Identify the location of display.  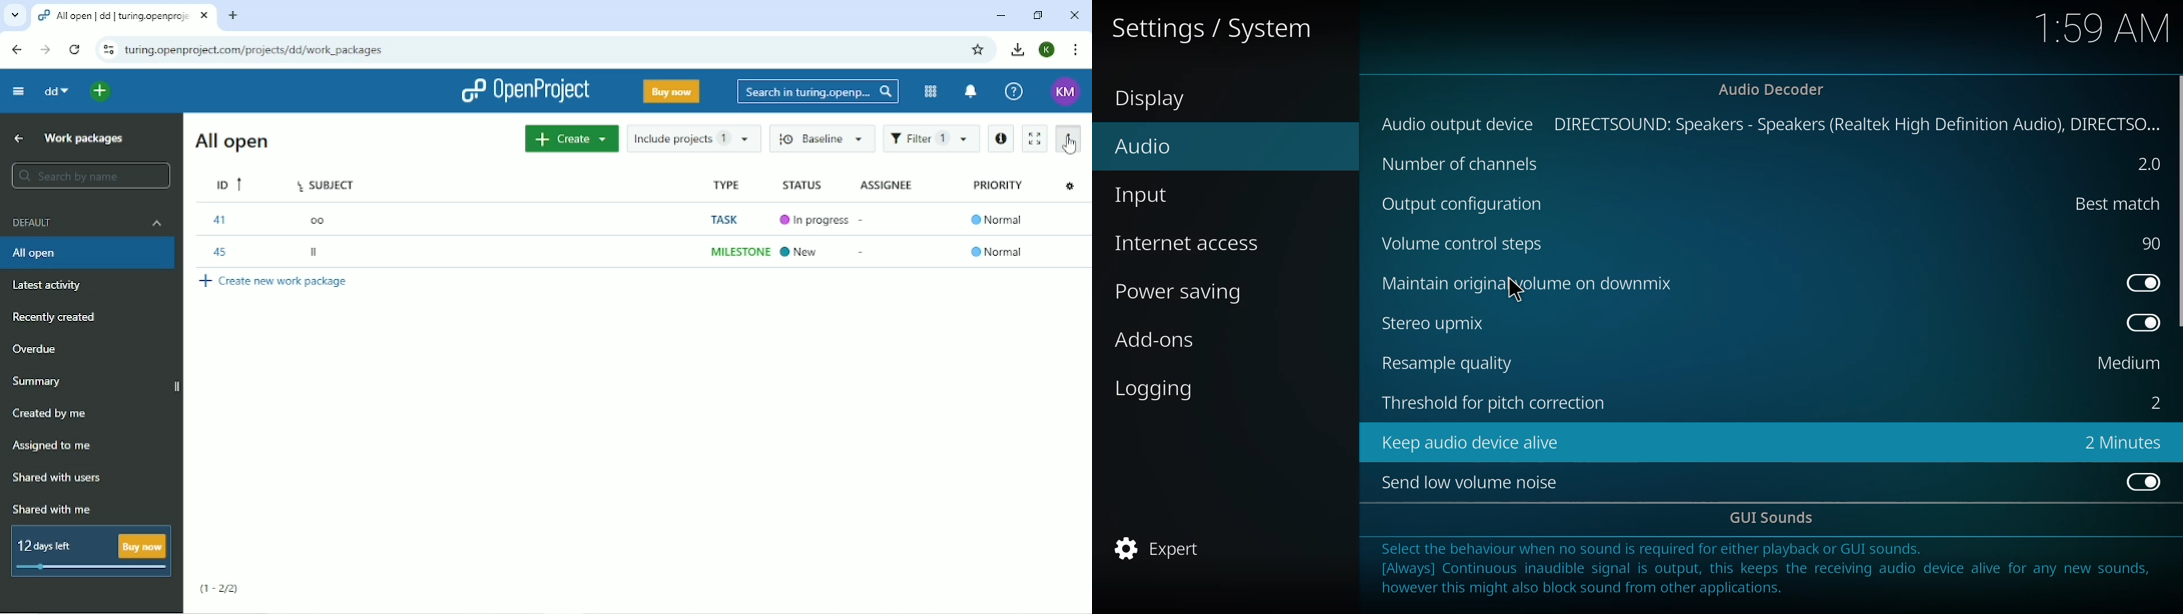
(1155, 100).